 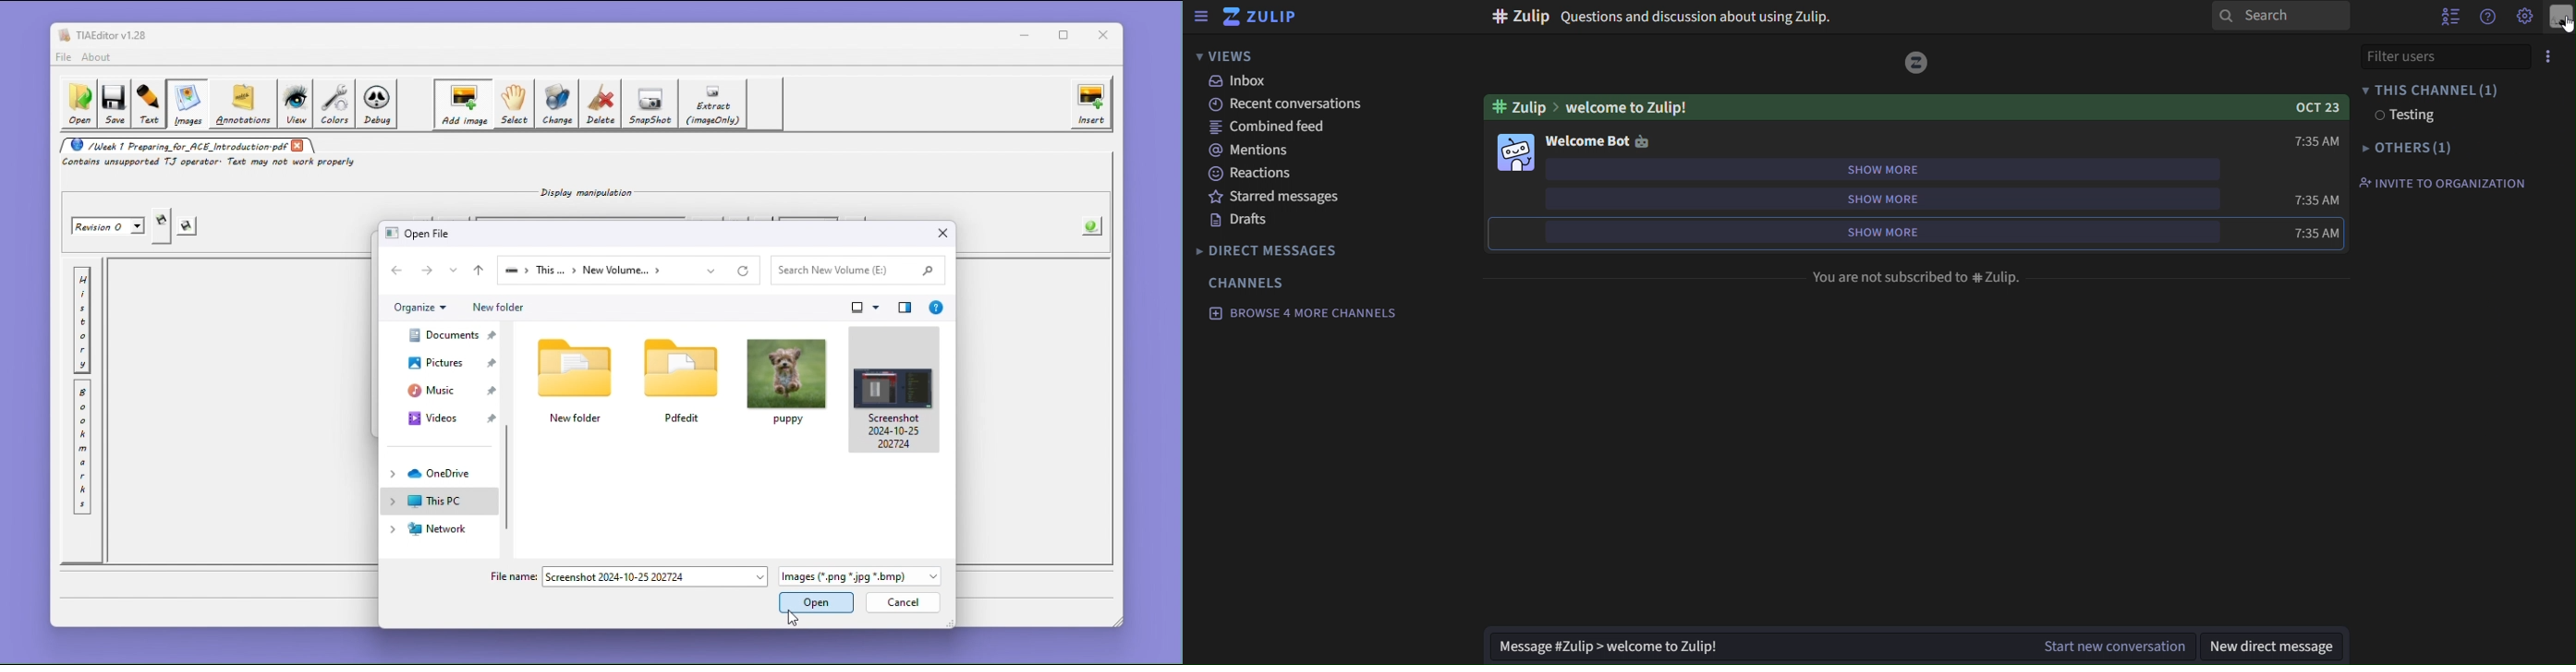 What do you see at coordinates (2119, 646) in the screenshot?
I see `start new conversation` at bounding box center [2119, 646].